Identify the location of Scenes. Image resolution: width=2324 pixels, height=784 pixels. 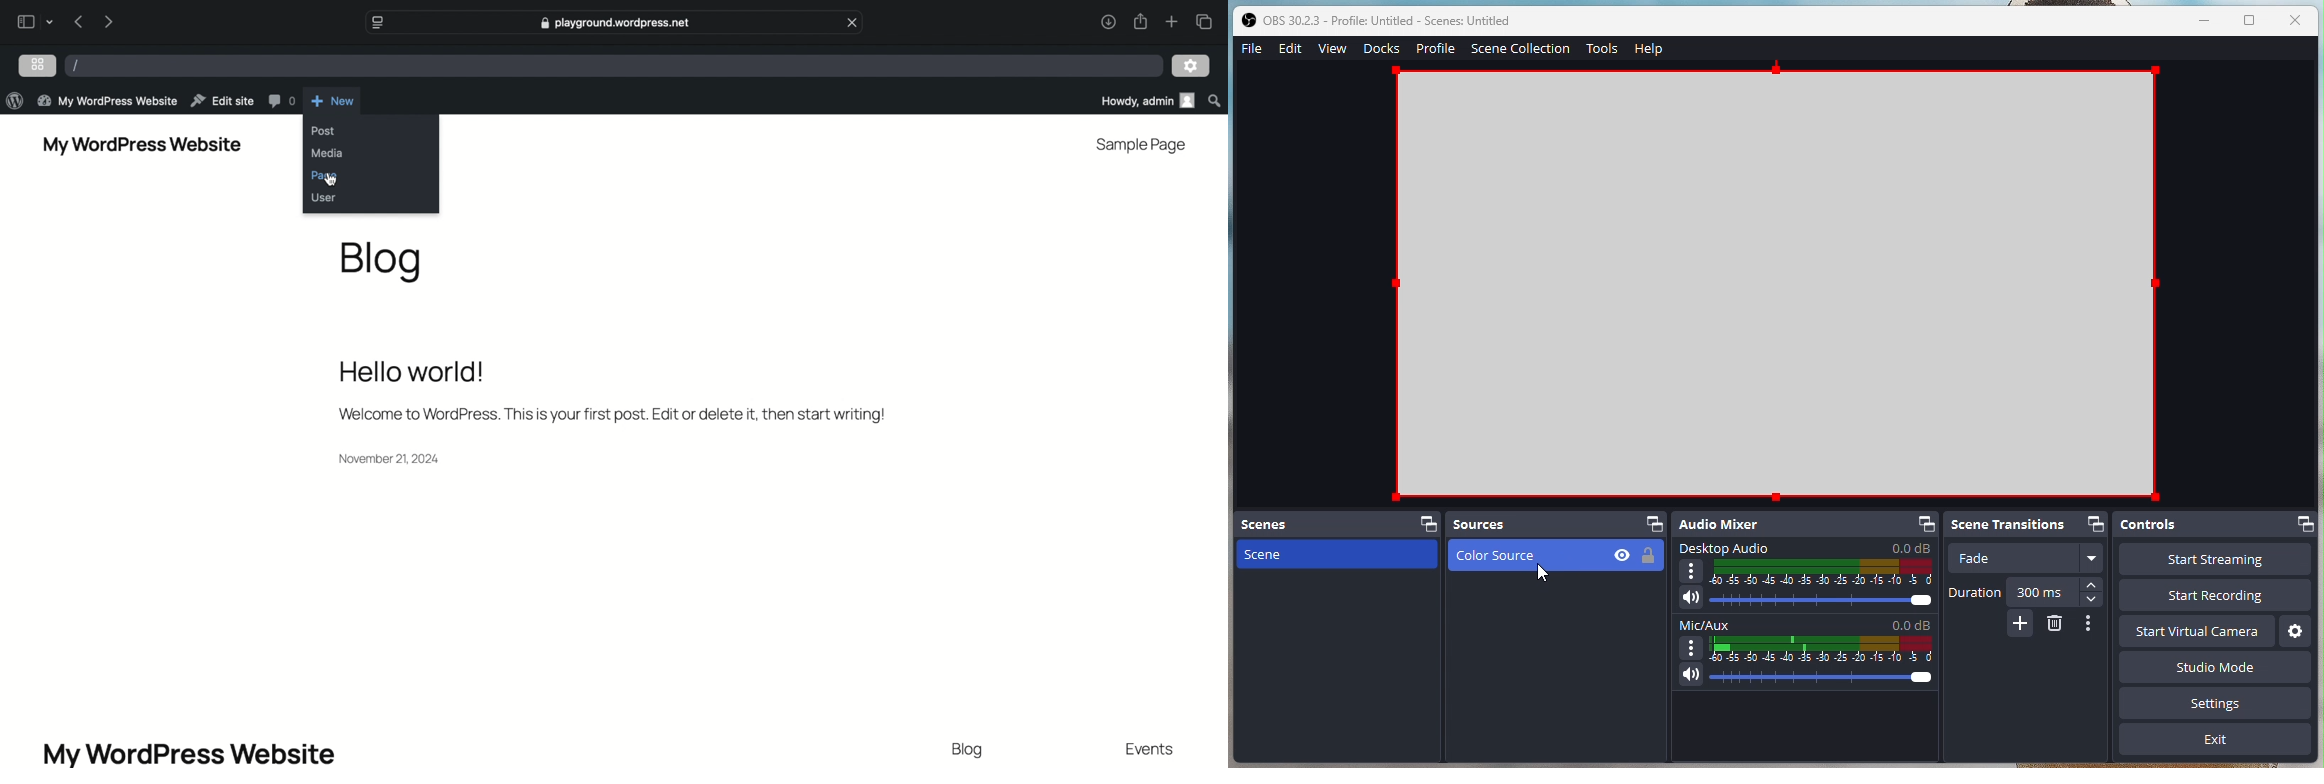
(1337, 524).